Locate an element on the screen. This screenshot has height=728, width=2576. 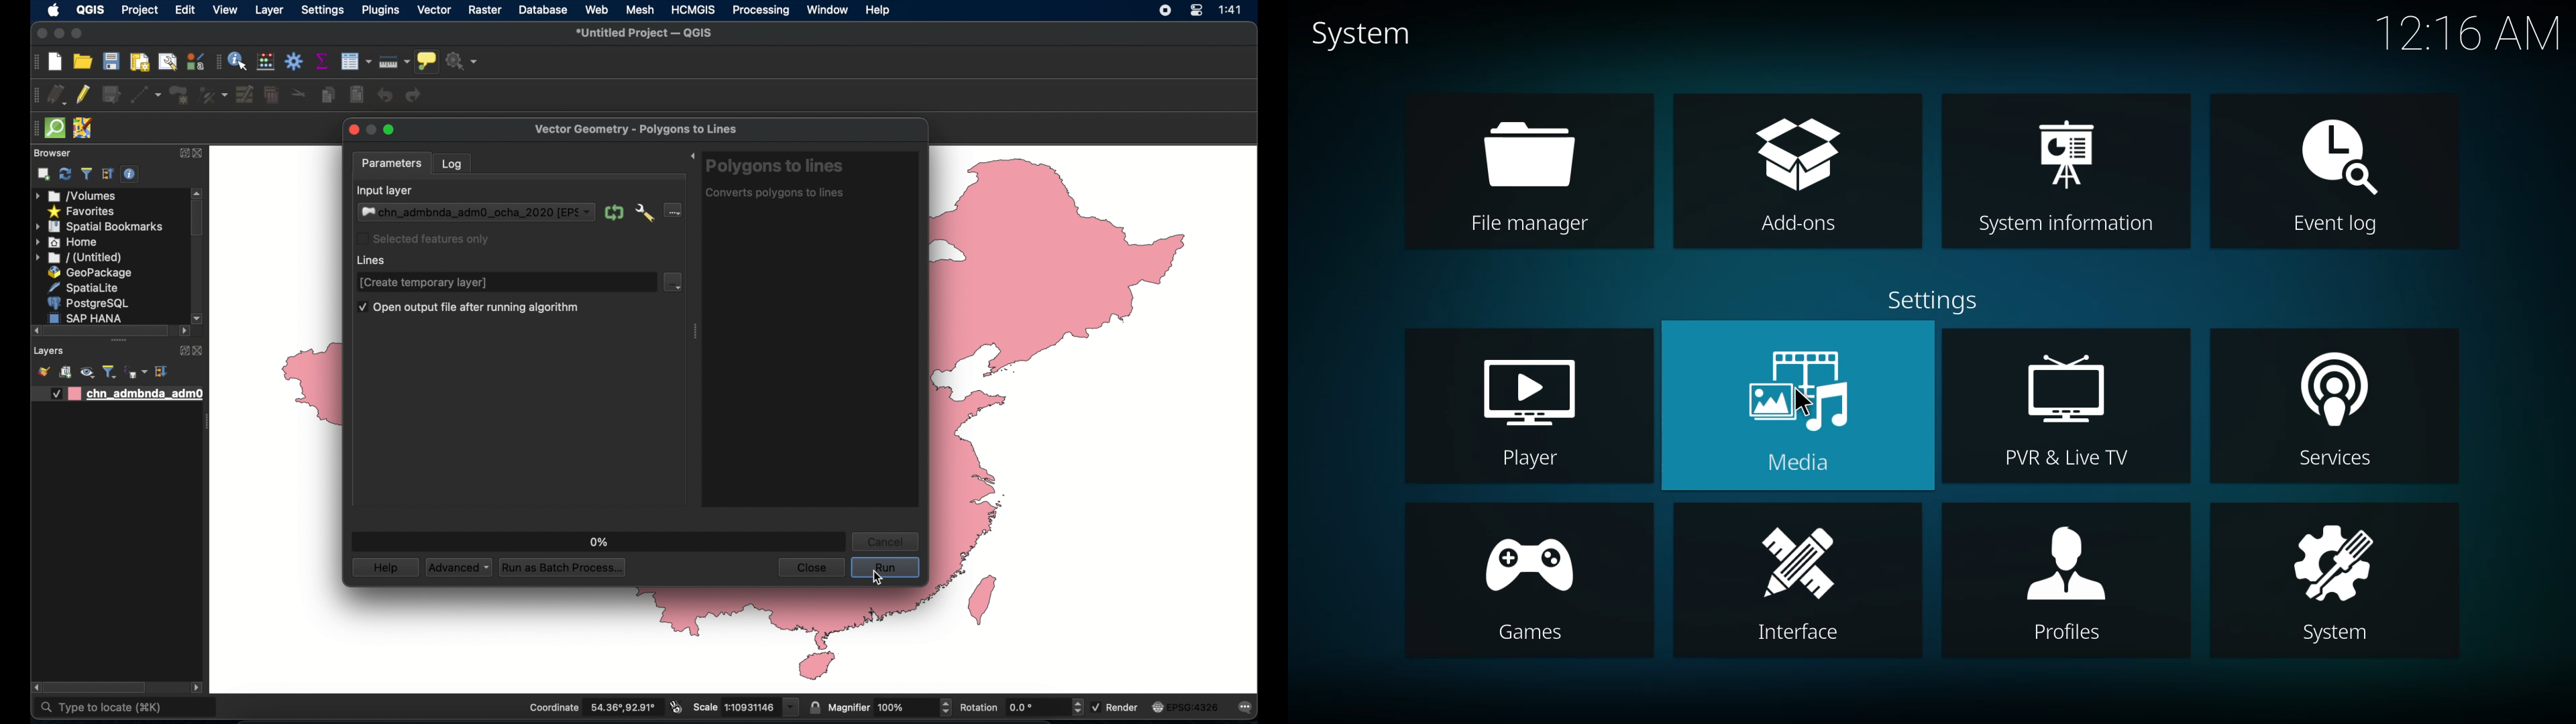
settings is located at coordinates (323, 11).